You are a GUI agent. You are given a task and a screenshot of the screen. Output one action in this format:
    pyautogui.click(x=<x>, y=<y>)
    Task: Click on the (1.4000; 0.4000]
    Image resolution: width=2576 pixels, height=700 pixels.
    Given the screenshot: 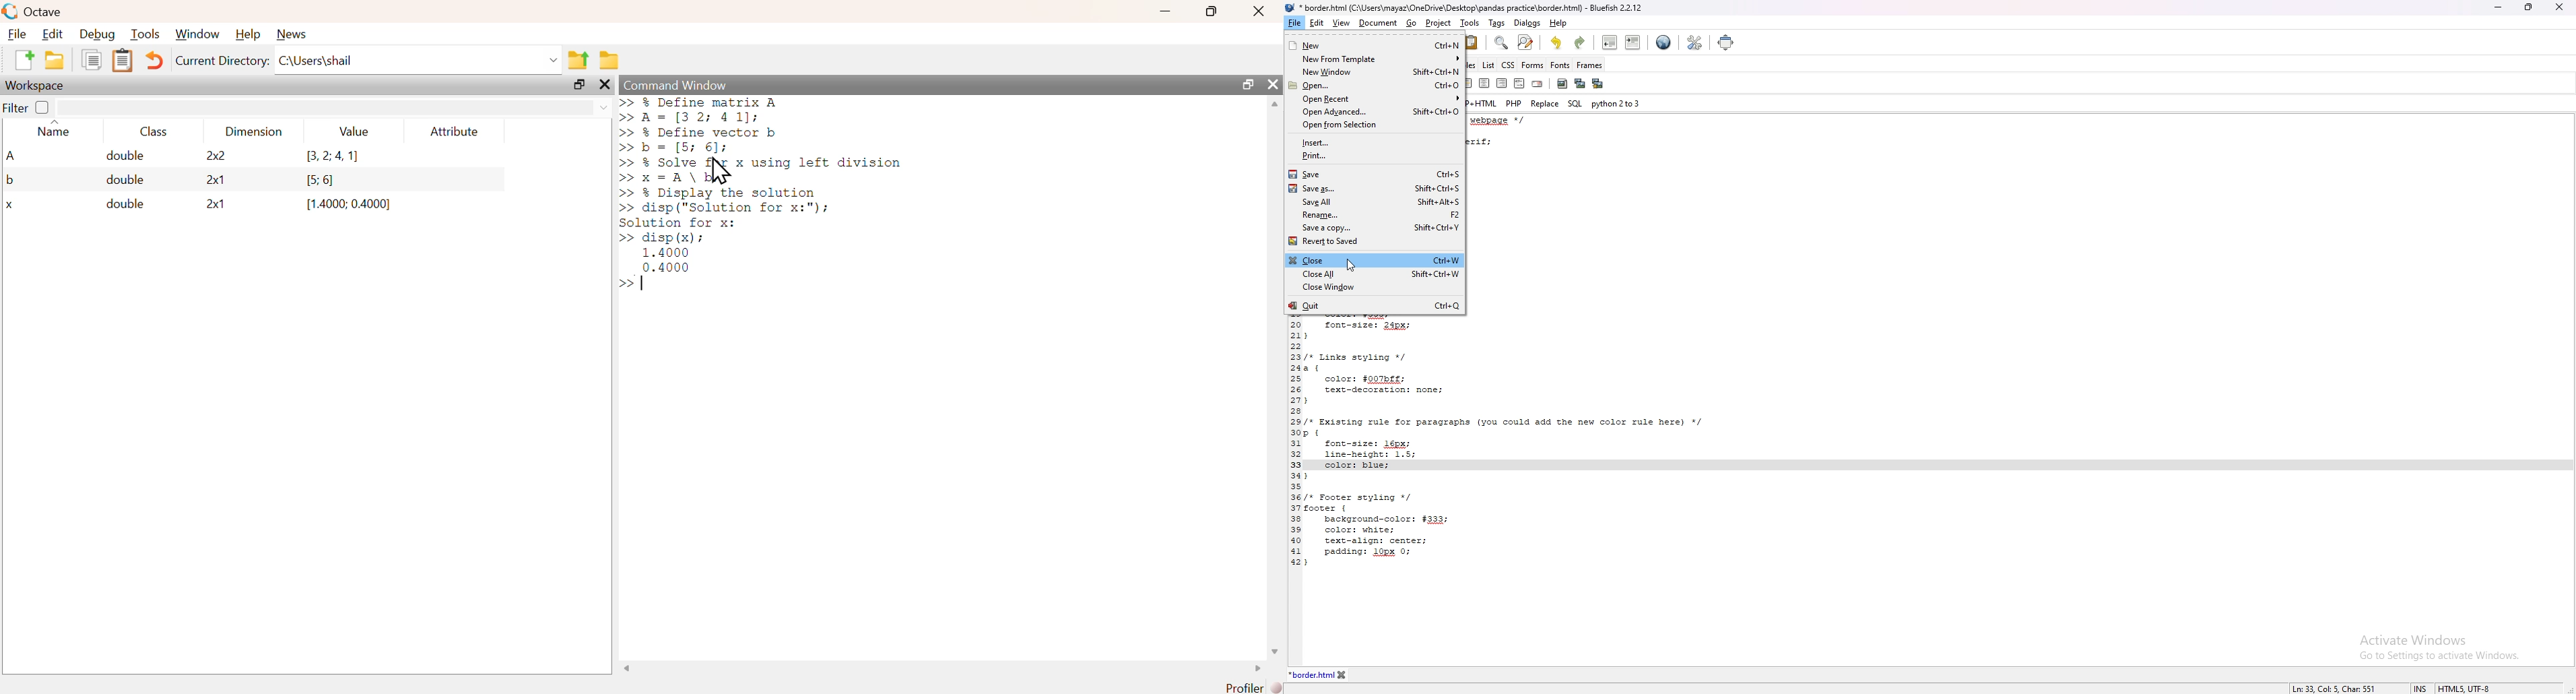 What is the action you would take?
    pyautogui.click(x=343, y=205)
    